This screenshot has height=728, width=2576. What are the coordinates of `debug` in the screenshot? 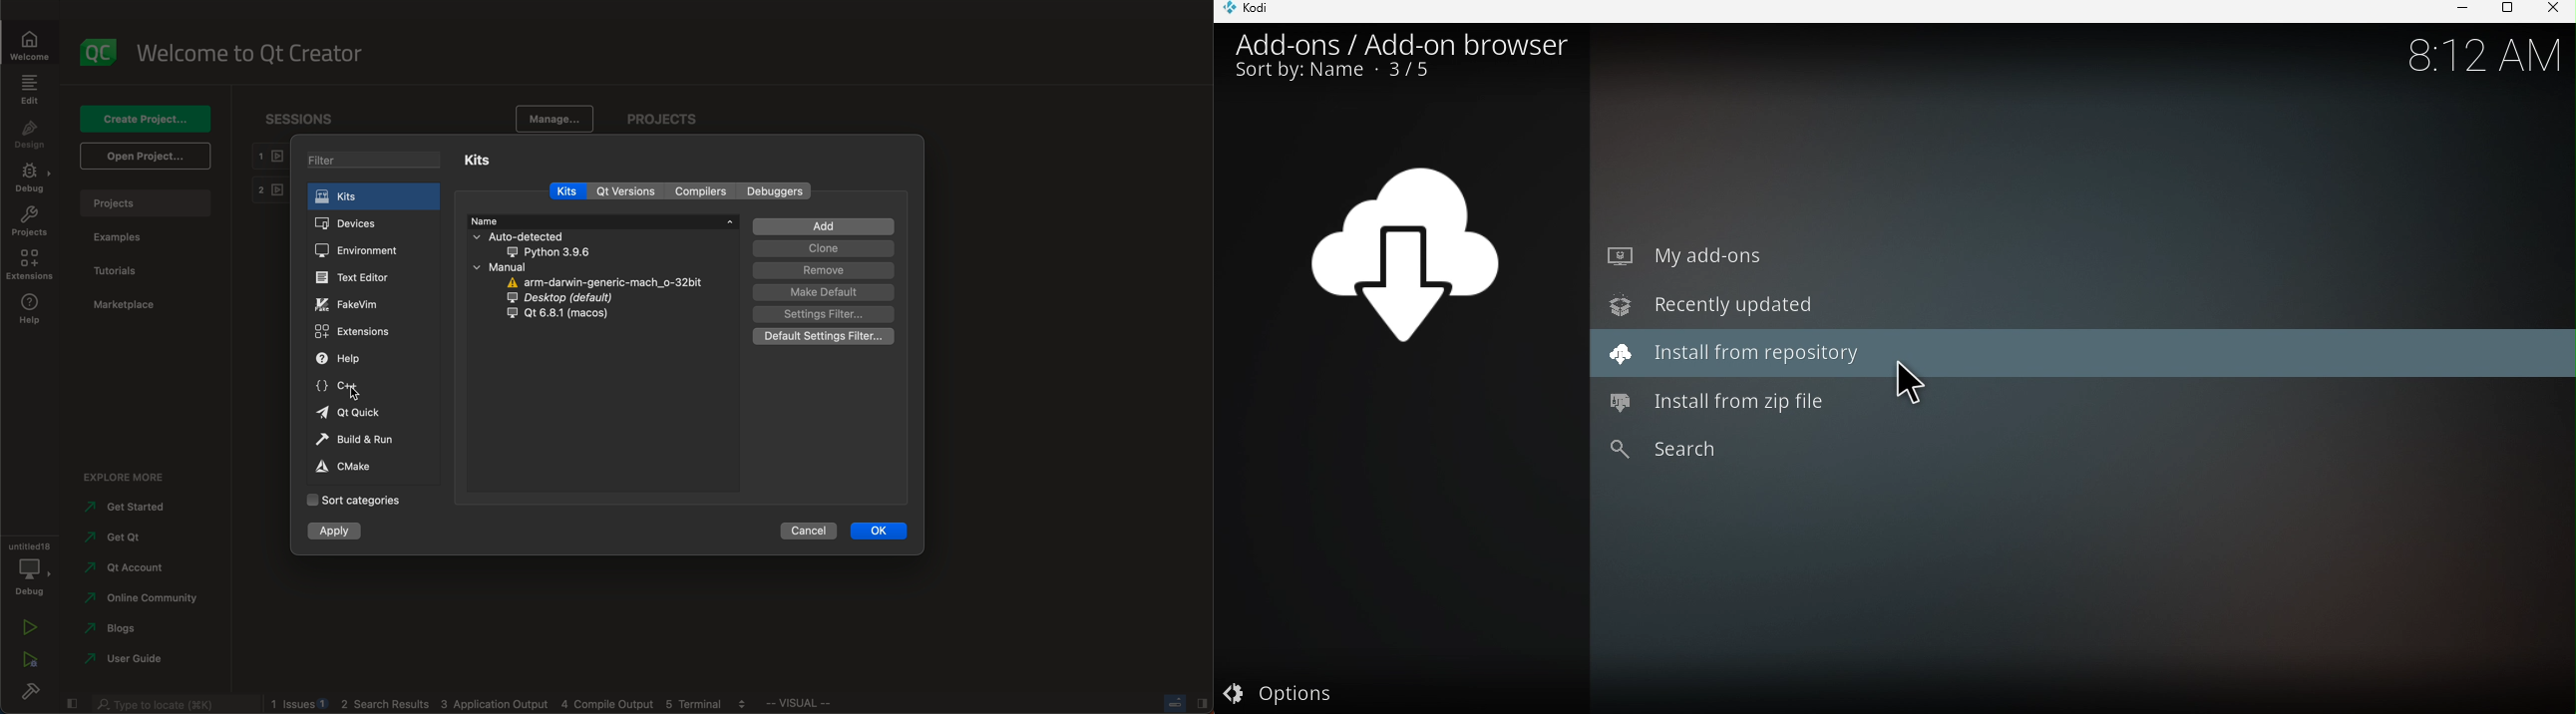 It's located at (28, 566).